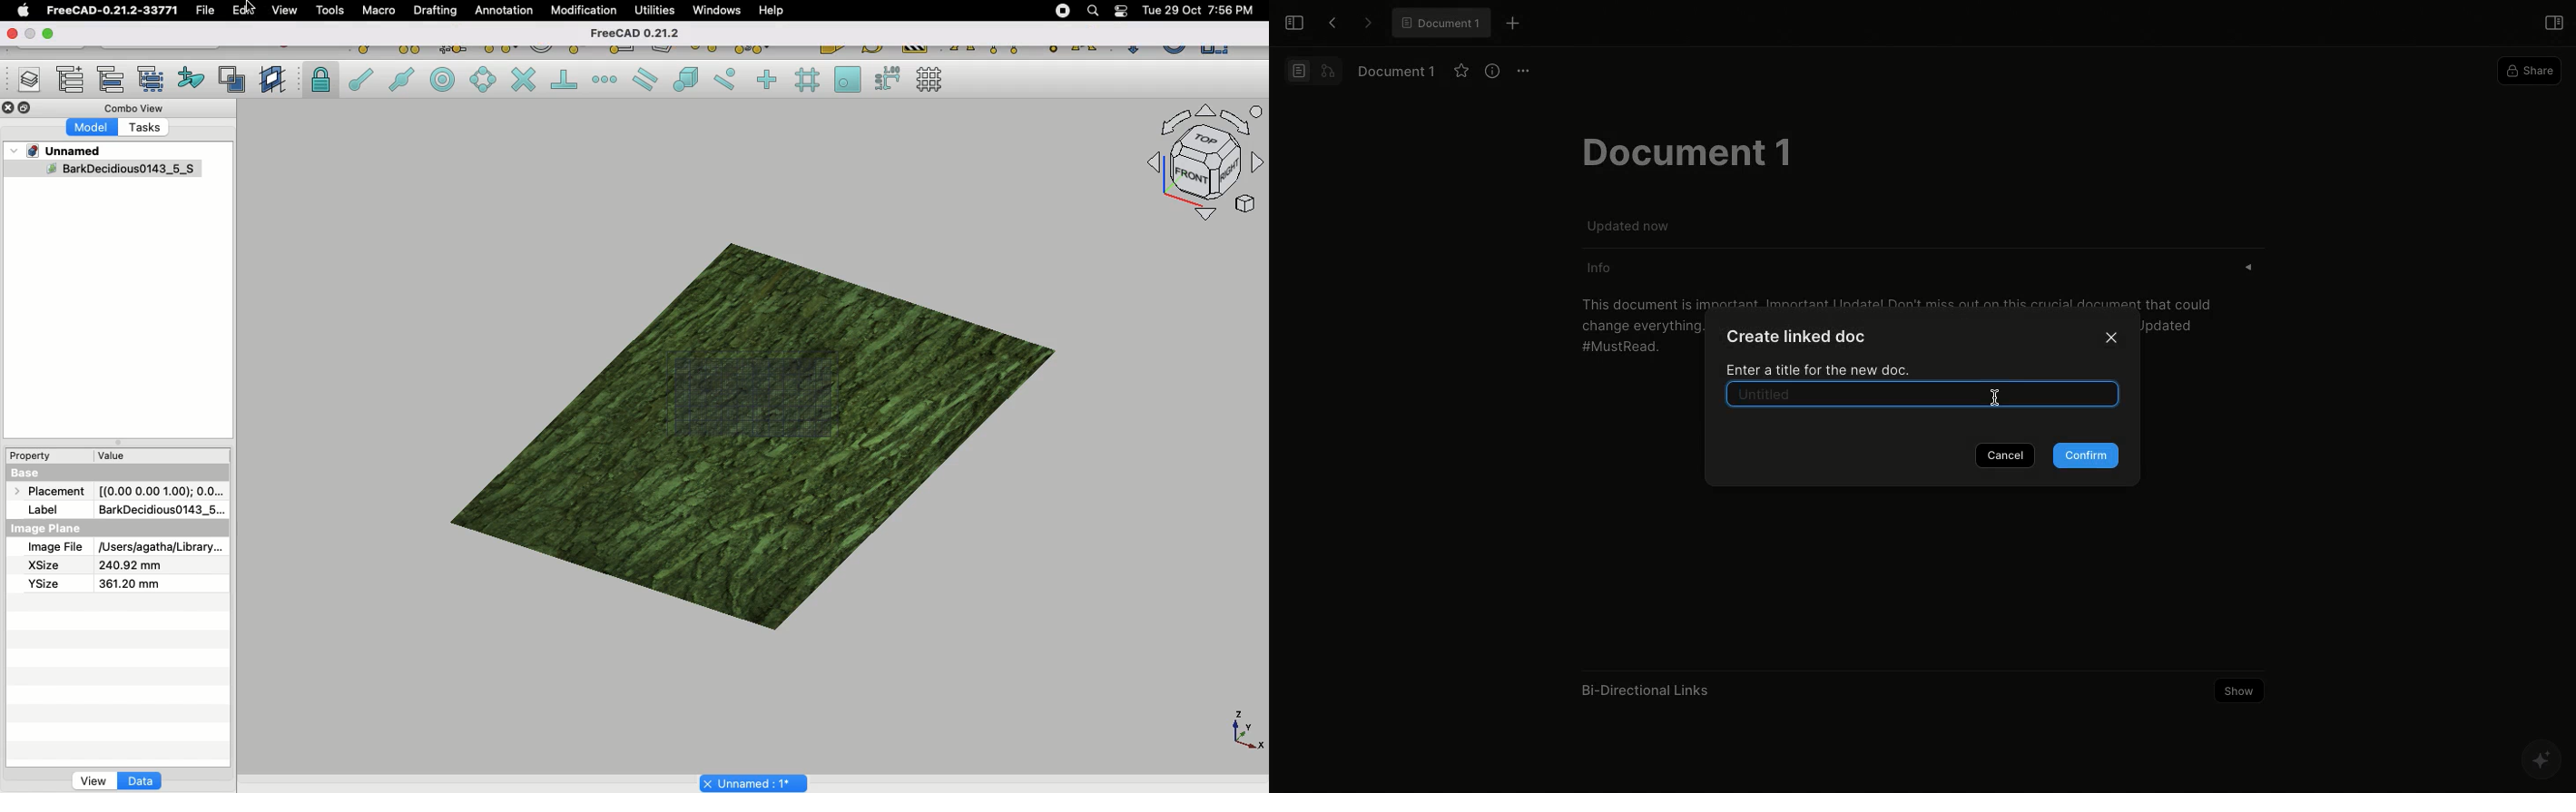  What do you see at coordinates (889, 79) in the screenshot?
I see `Snap dimensions` at bounding box center [889, 79].